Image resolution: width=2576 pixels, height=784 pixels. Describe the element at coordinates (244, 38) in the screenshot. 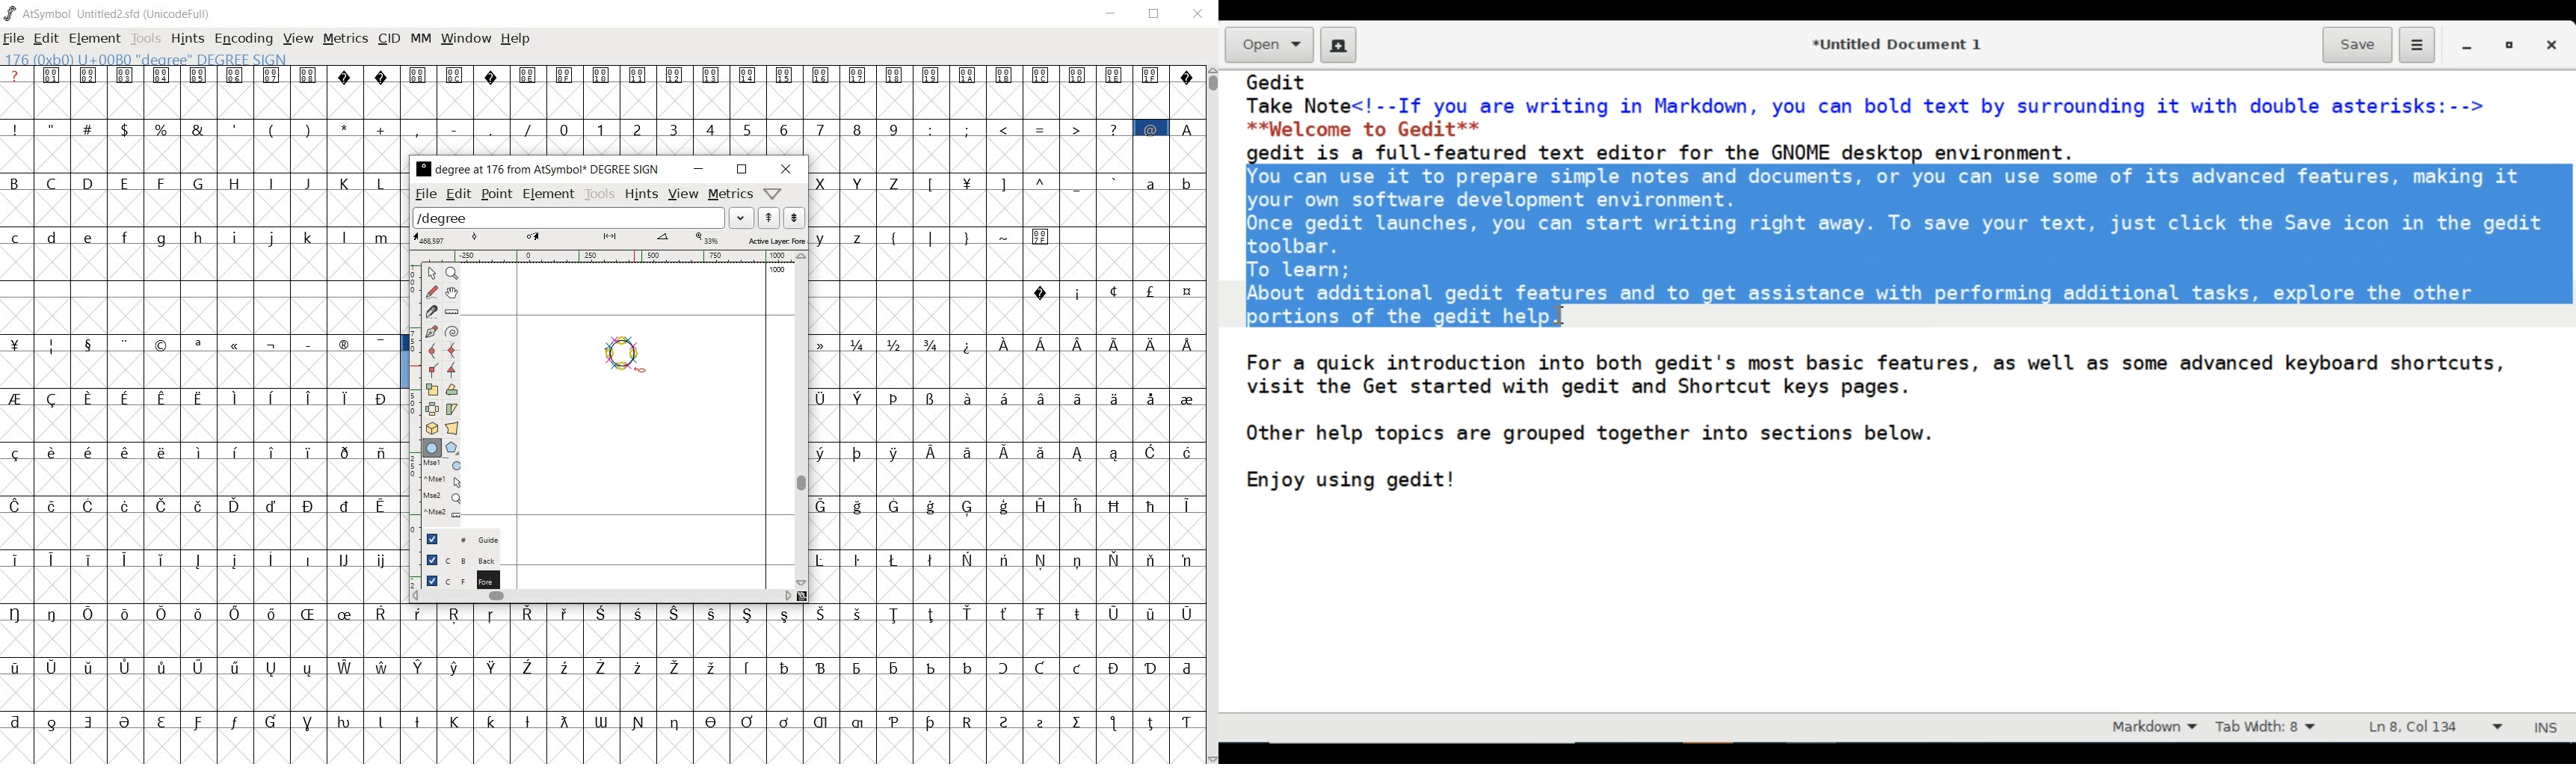

I see `encoding` at that location.